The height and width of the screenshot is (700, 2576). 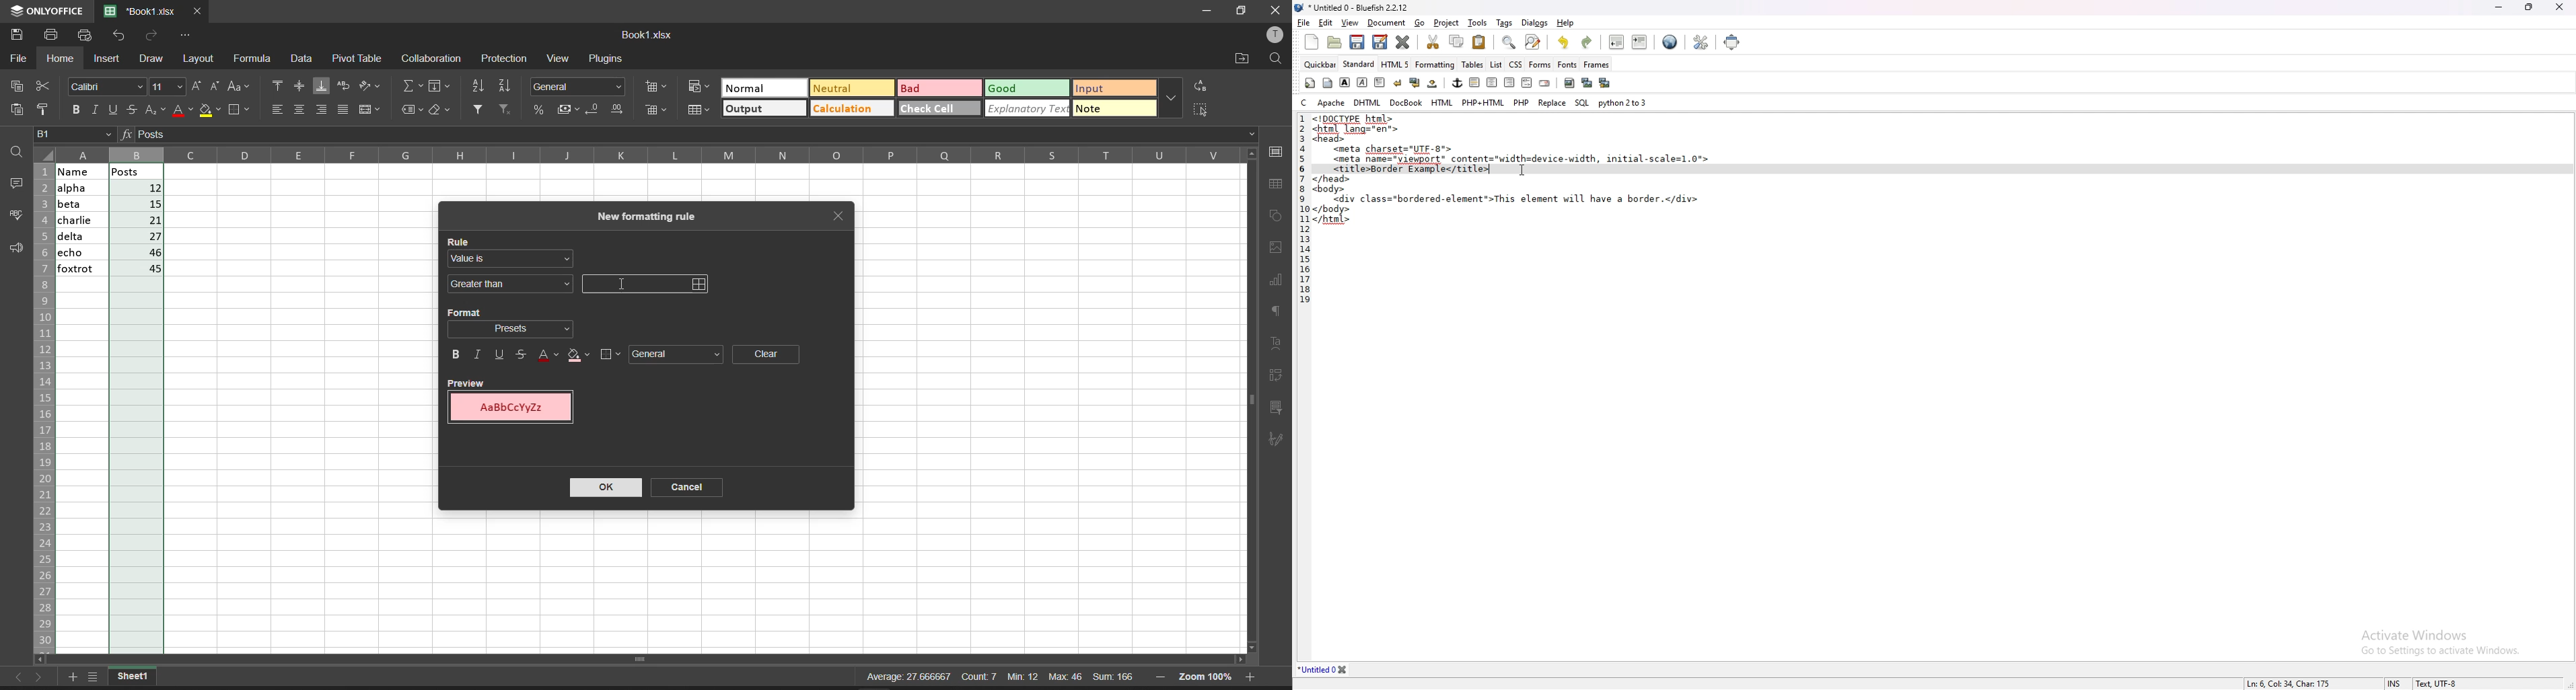 What do you see at coordinates (108, 58) in the screenshot?
I see `insert` at bounding box center [108, 58].